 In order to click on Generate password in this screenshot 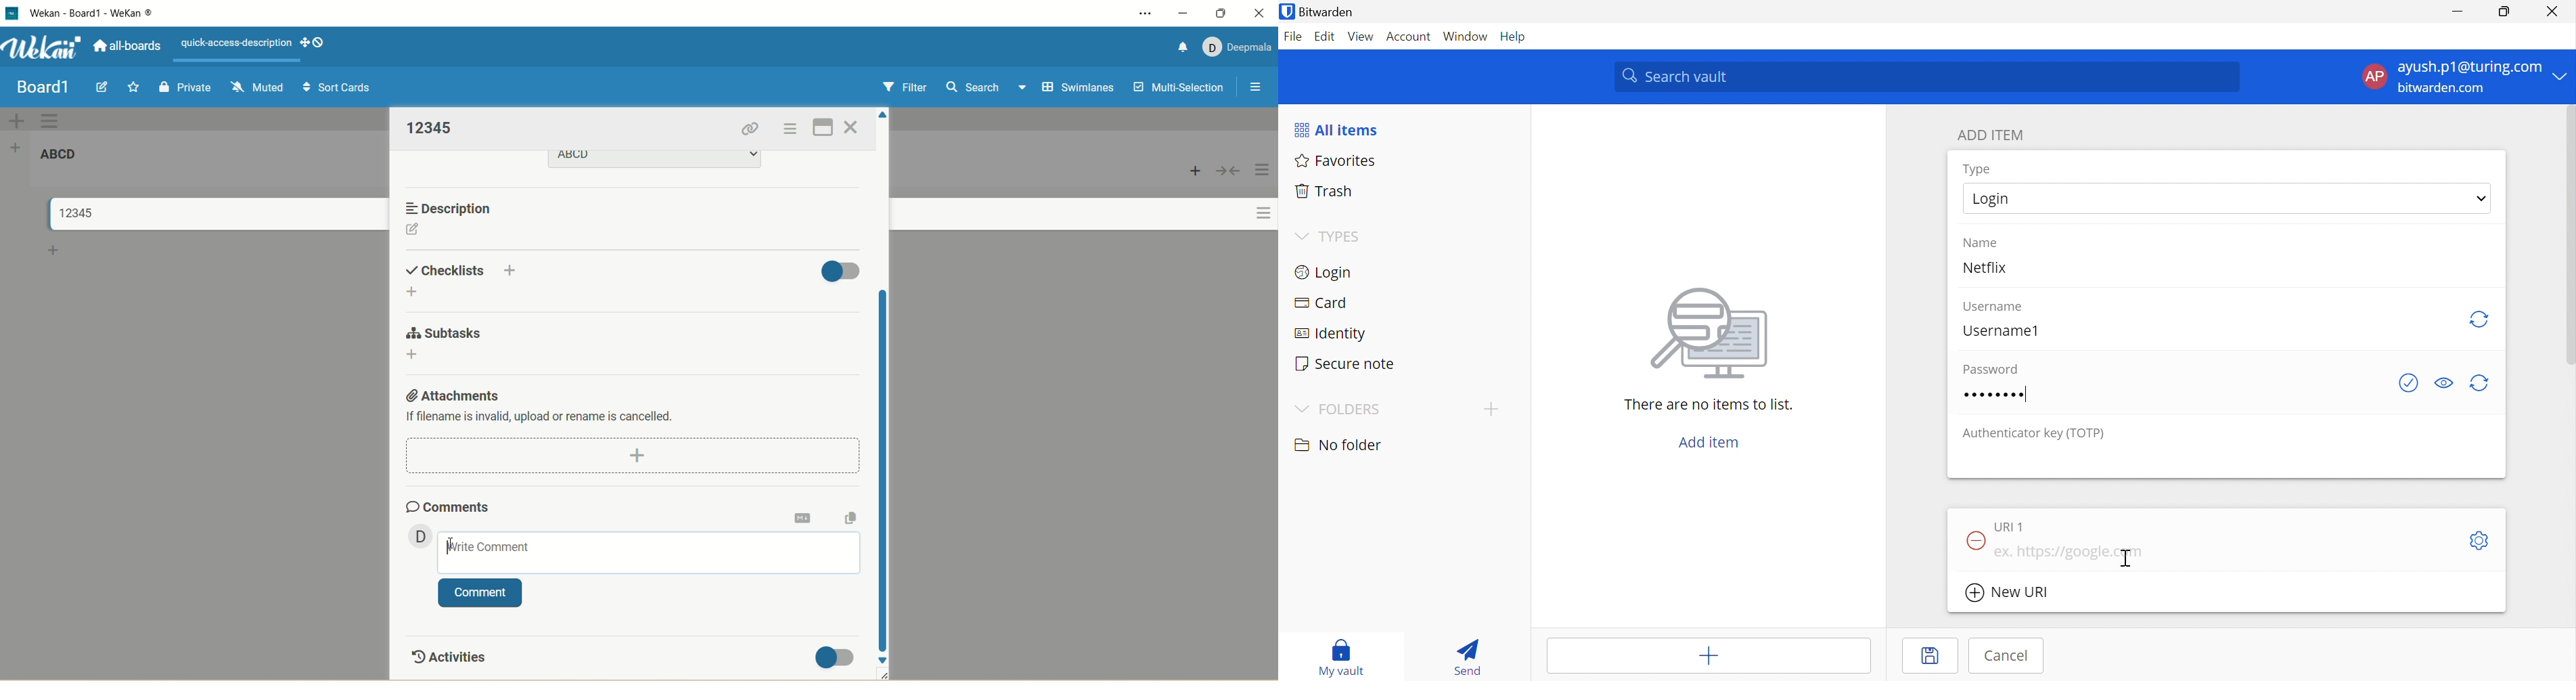, I will do `click(2478, 383)`.